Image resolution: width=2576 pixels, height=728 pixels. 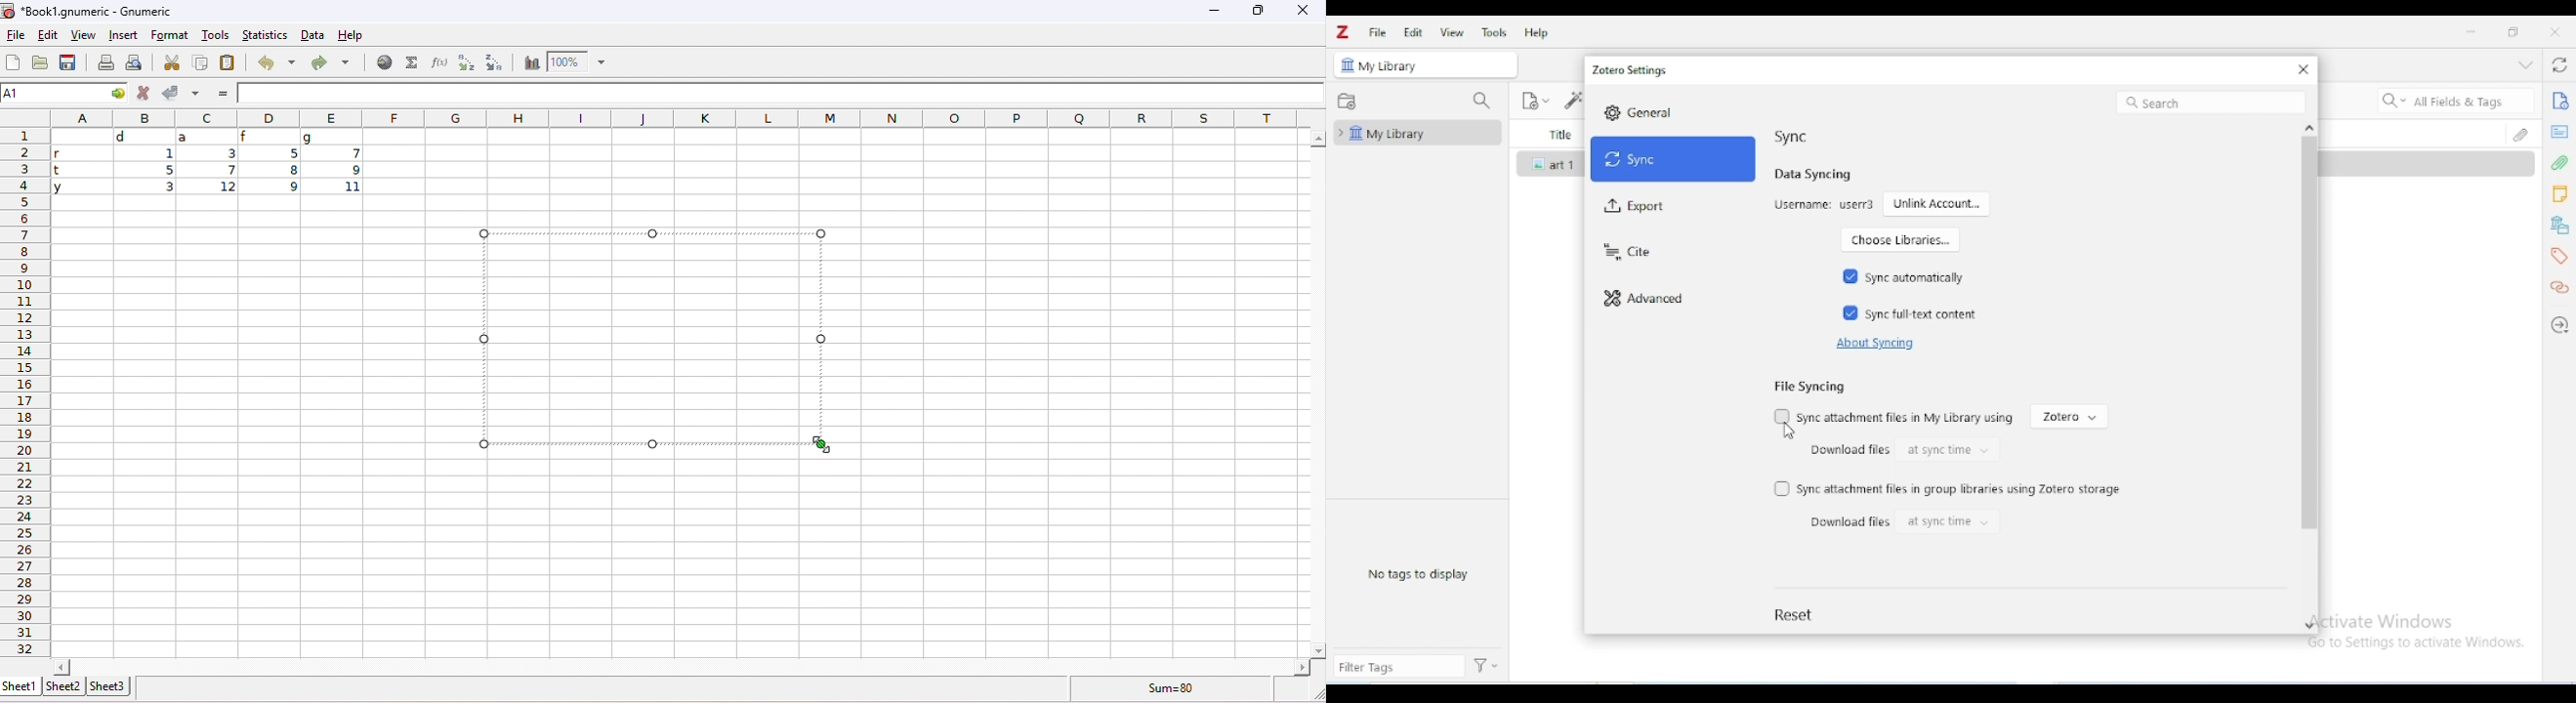 I want to click on sort descending, so click(x=496, y=61).